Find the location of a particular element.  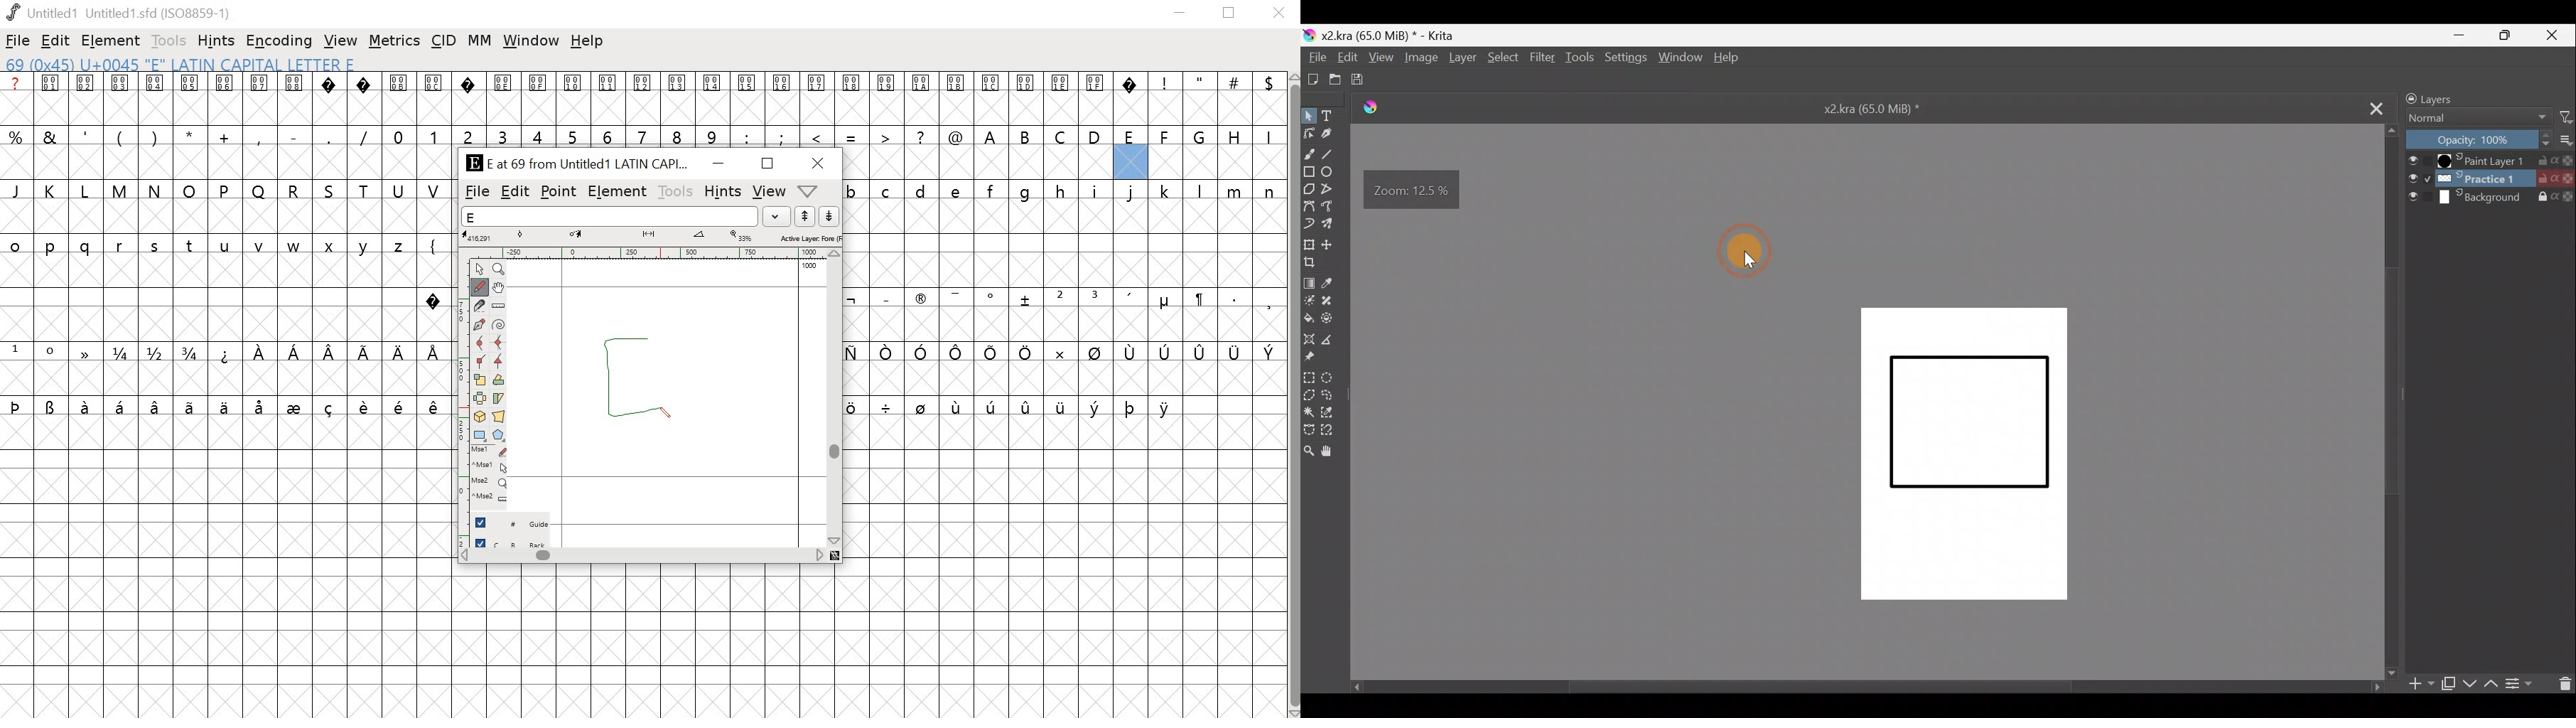

Skew is located at coordinates (500, 398).